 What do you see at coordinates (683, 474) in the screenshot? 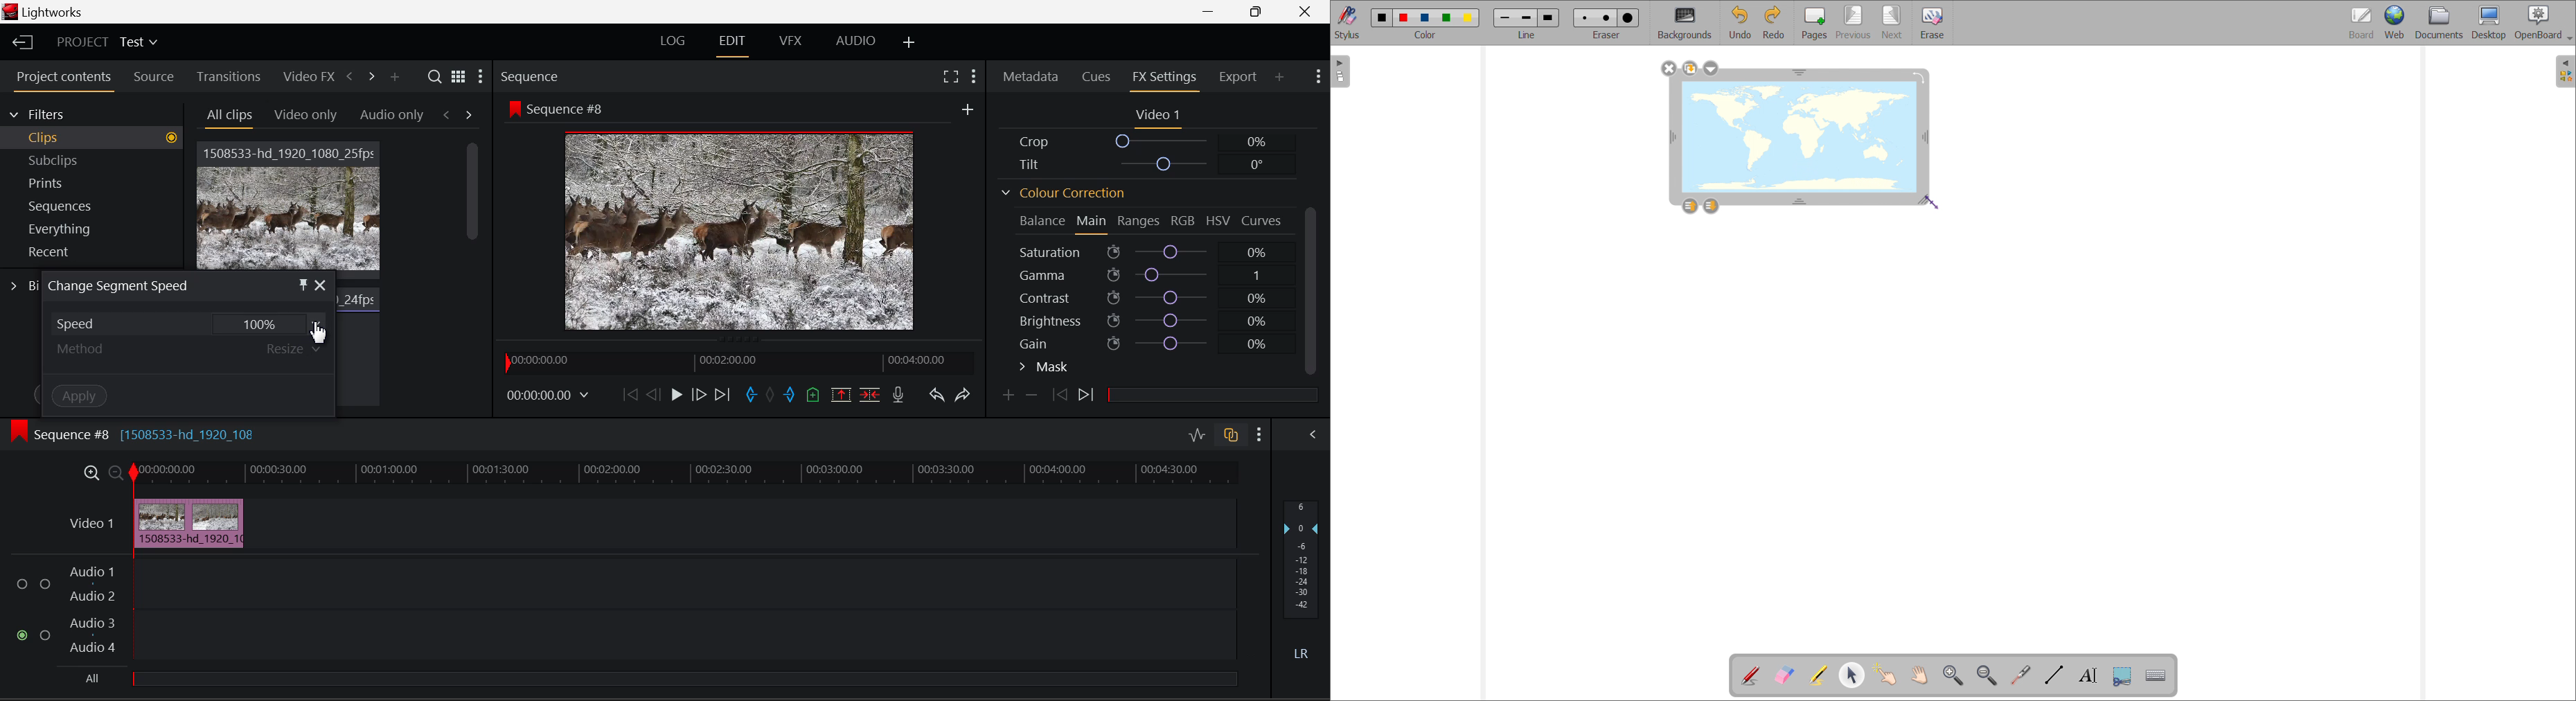
I see `Video Timeline` at bounding box center [683, 474].